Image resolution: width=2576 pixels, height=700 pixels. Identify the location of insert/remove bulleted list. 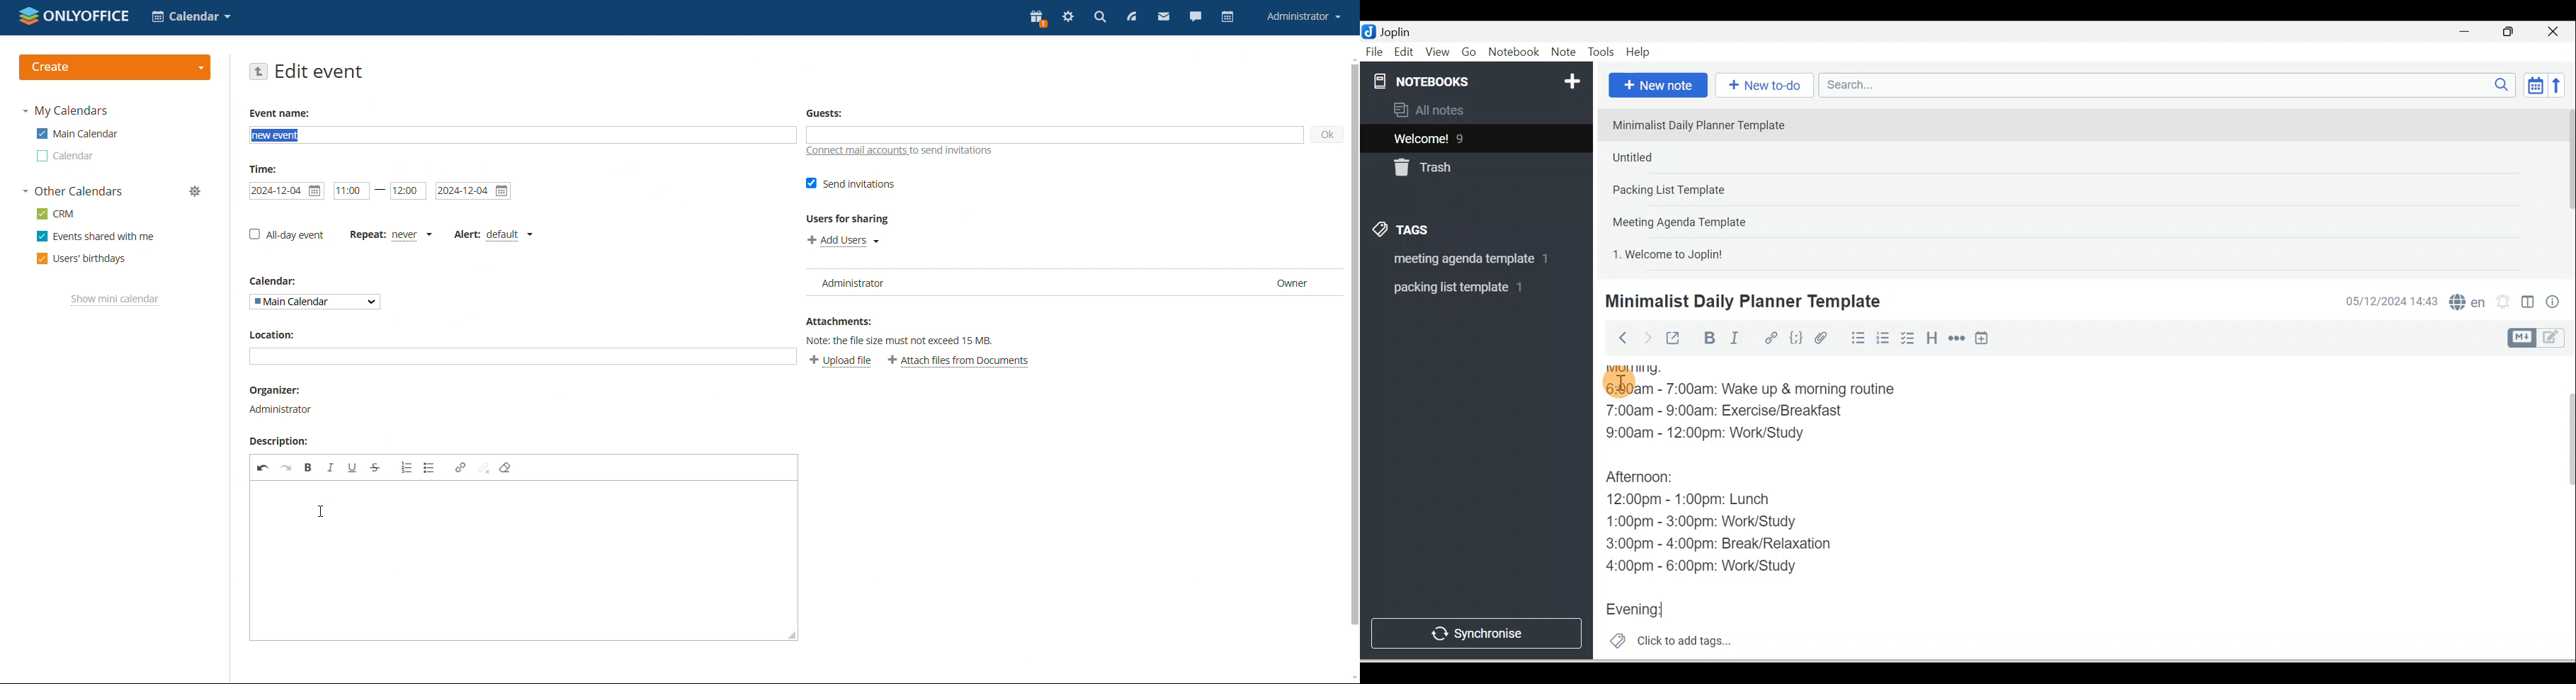
(430, 467).